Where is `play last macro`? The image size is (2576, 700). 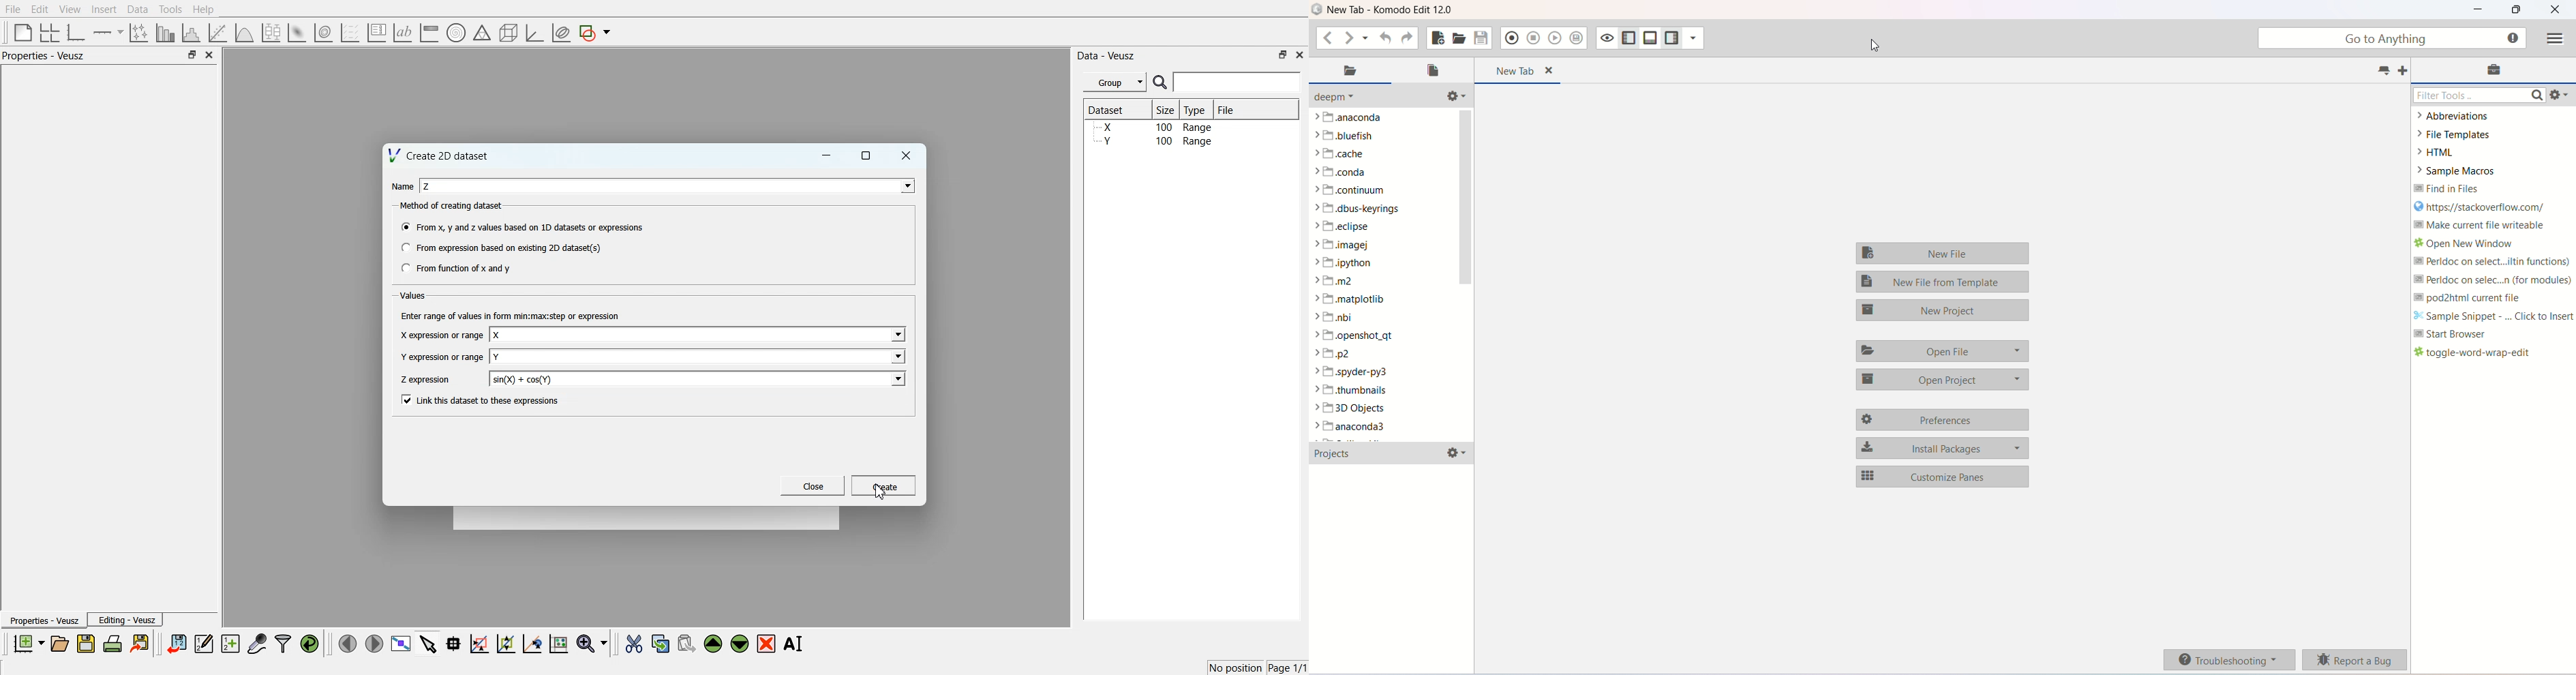
play last macro is located at coordinates (1555, 39).